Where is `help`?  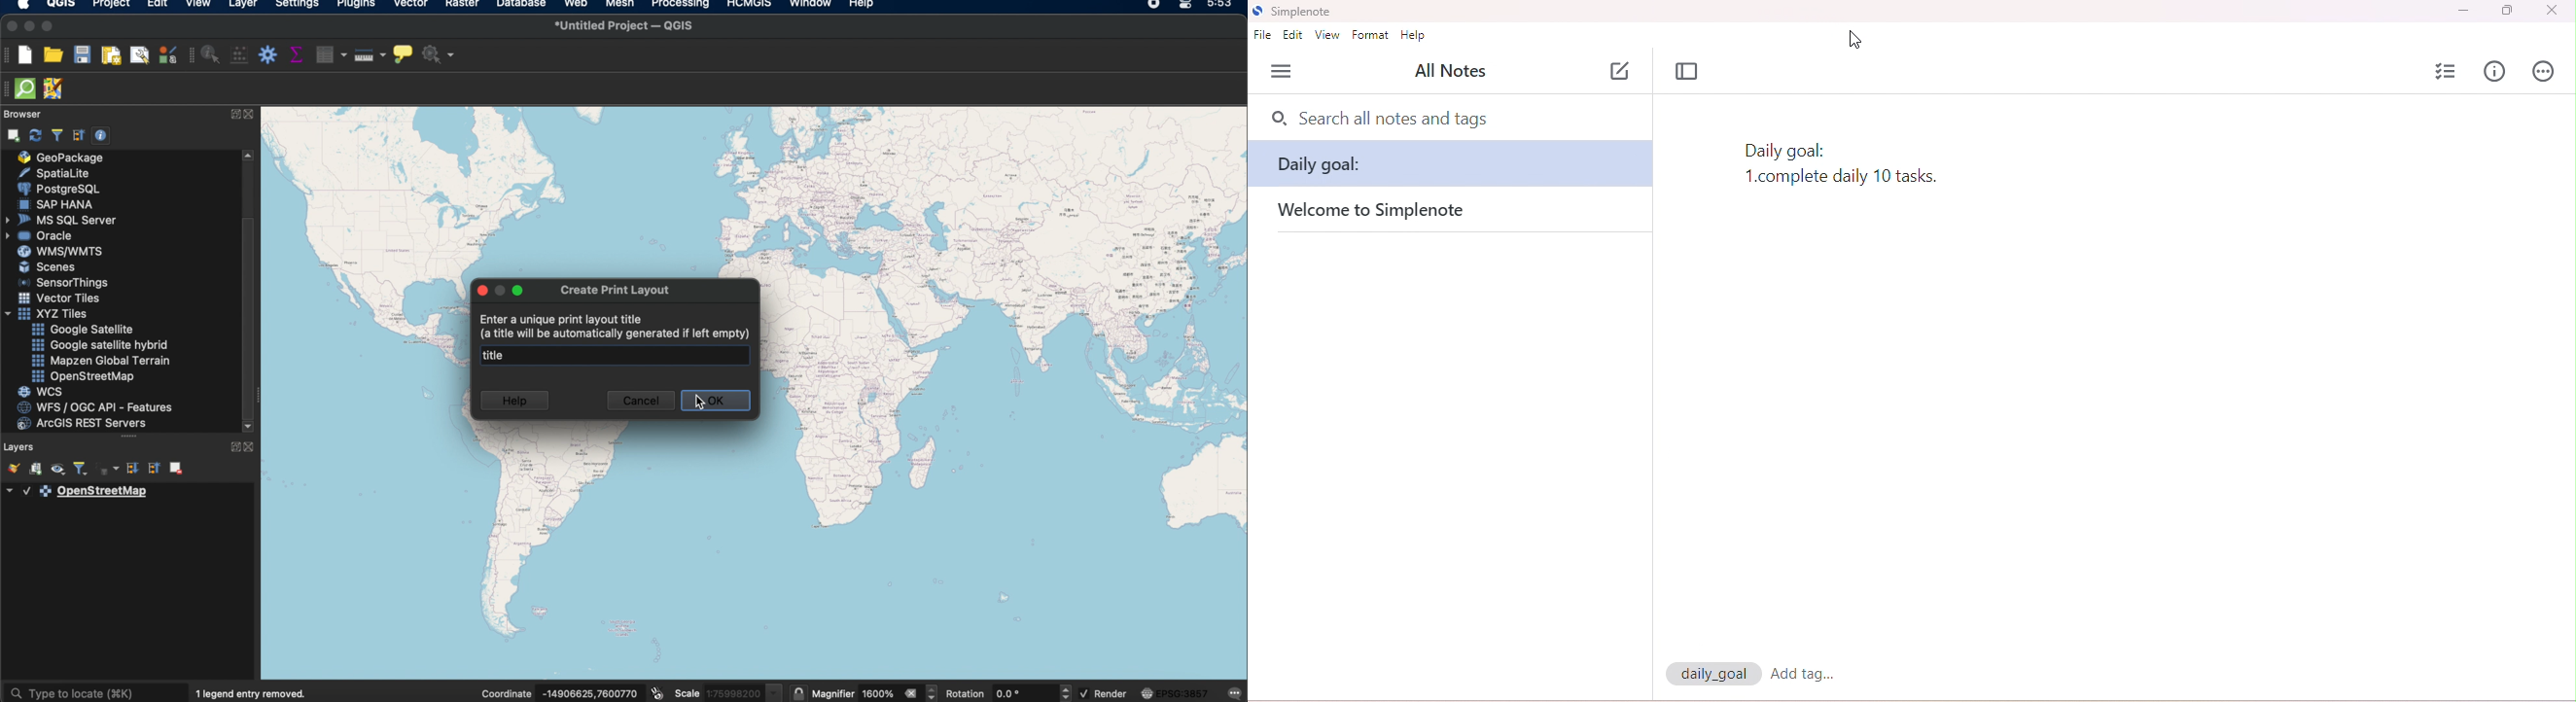 help is located at coordinates (1414, 34).